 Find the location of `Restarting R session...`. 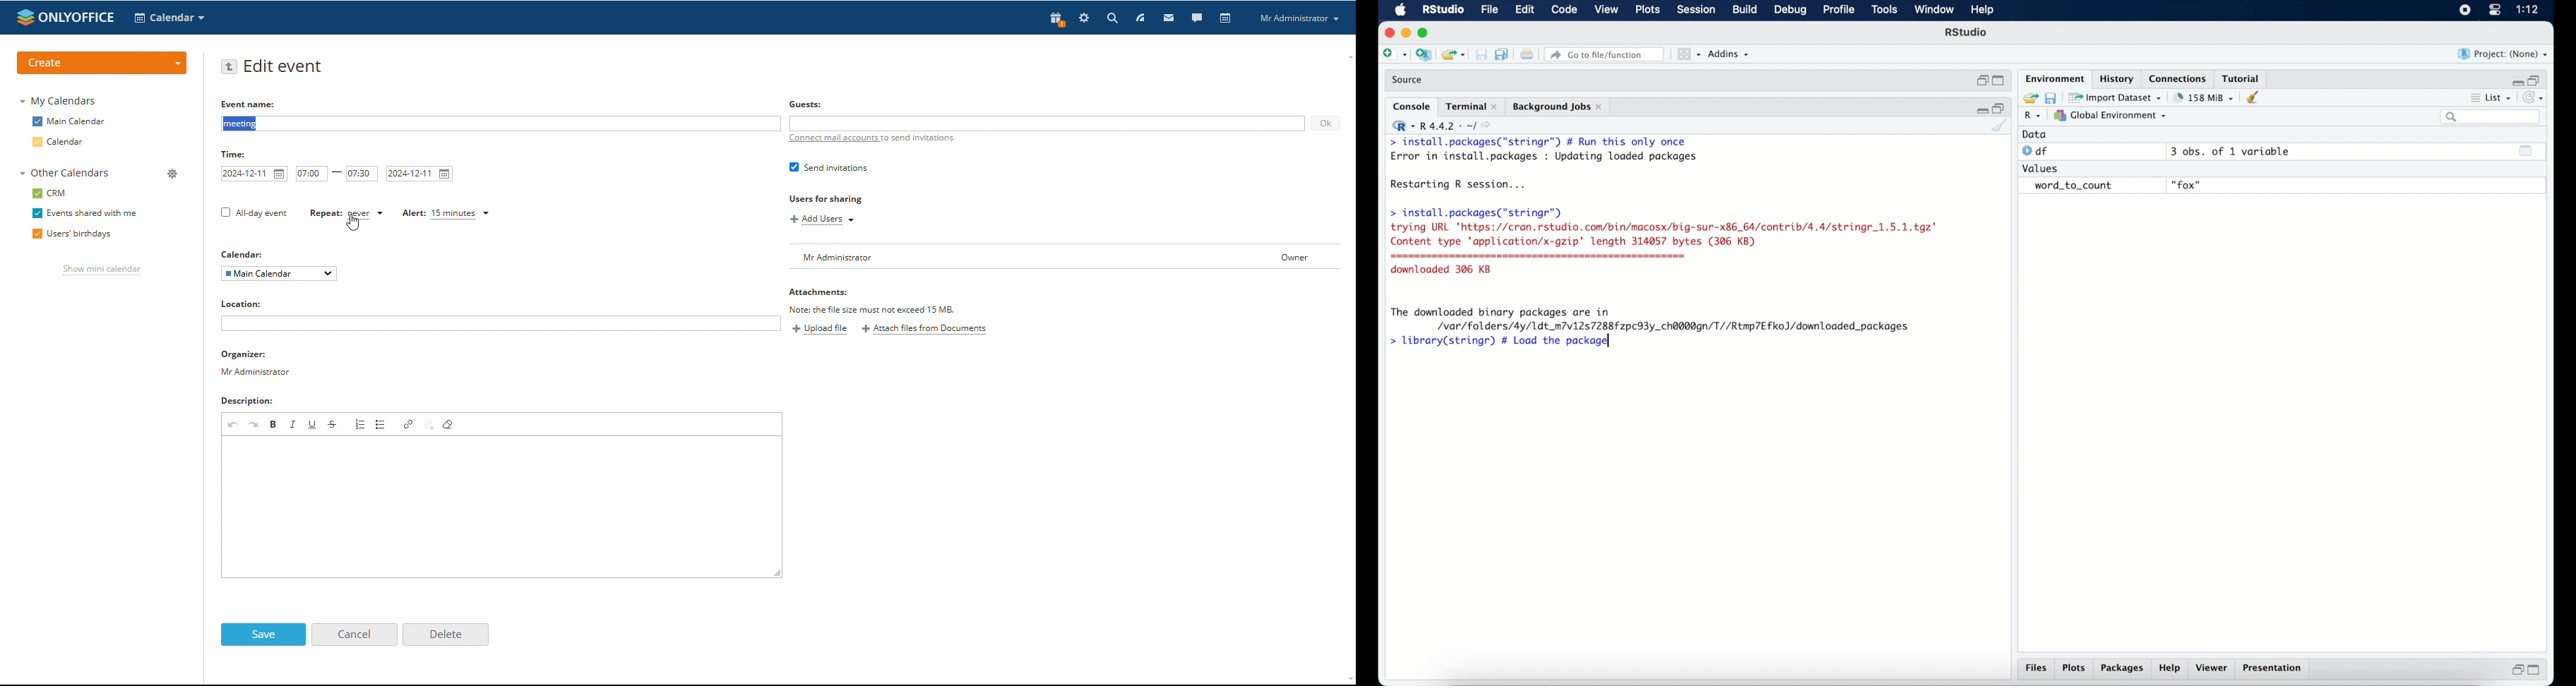

Restarting R session... is located at coordinates (1461, 185).